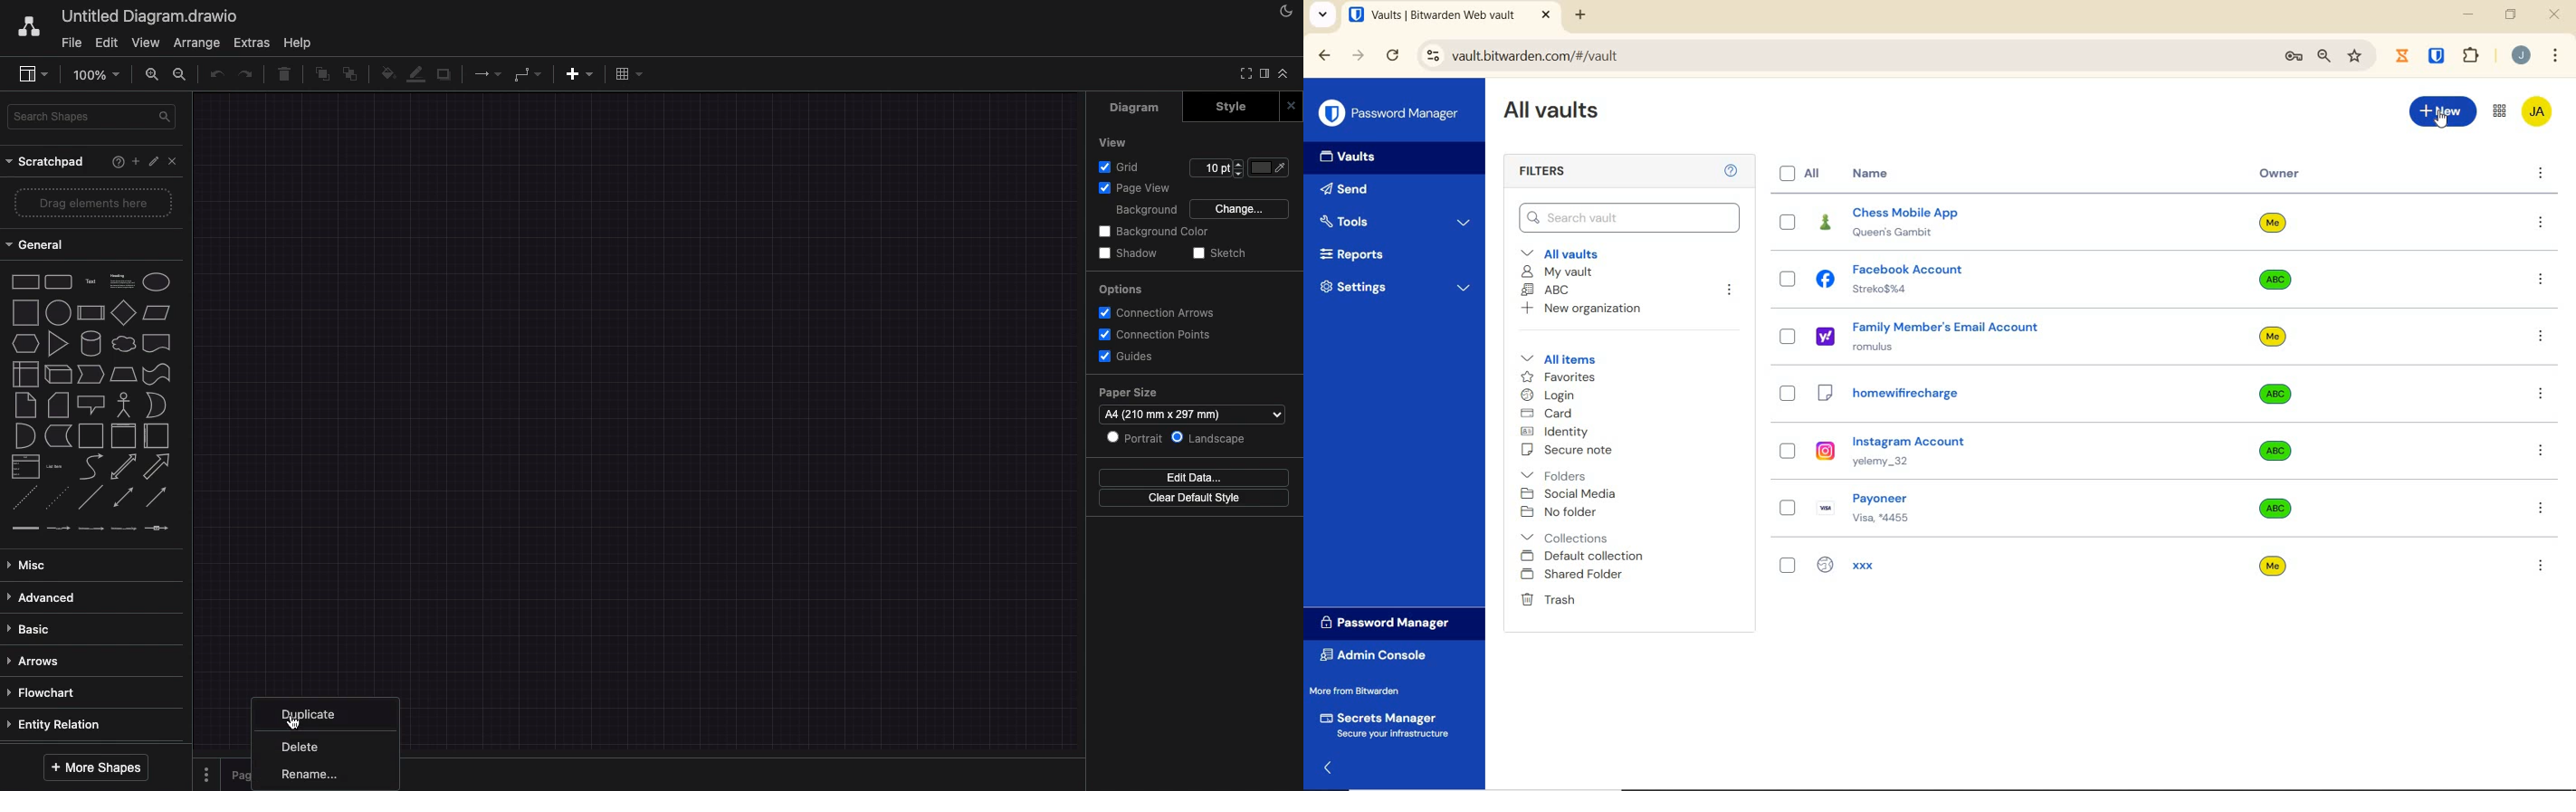 This screenshot has width=2576, height=812. Describe the element at coordinates (325, 746) in the screenshot. I see `delete ` at that location.